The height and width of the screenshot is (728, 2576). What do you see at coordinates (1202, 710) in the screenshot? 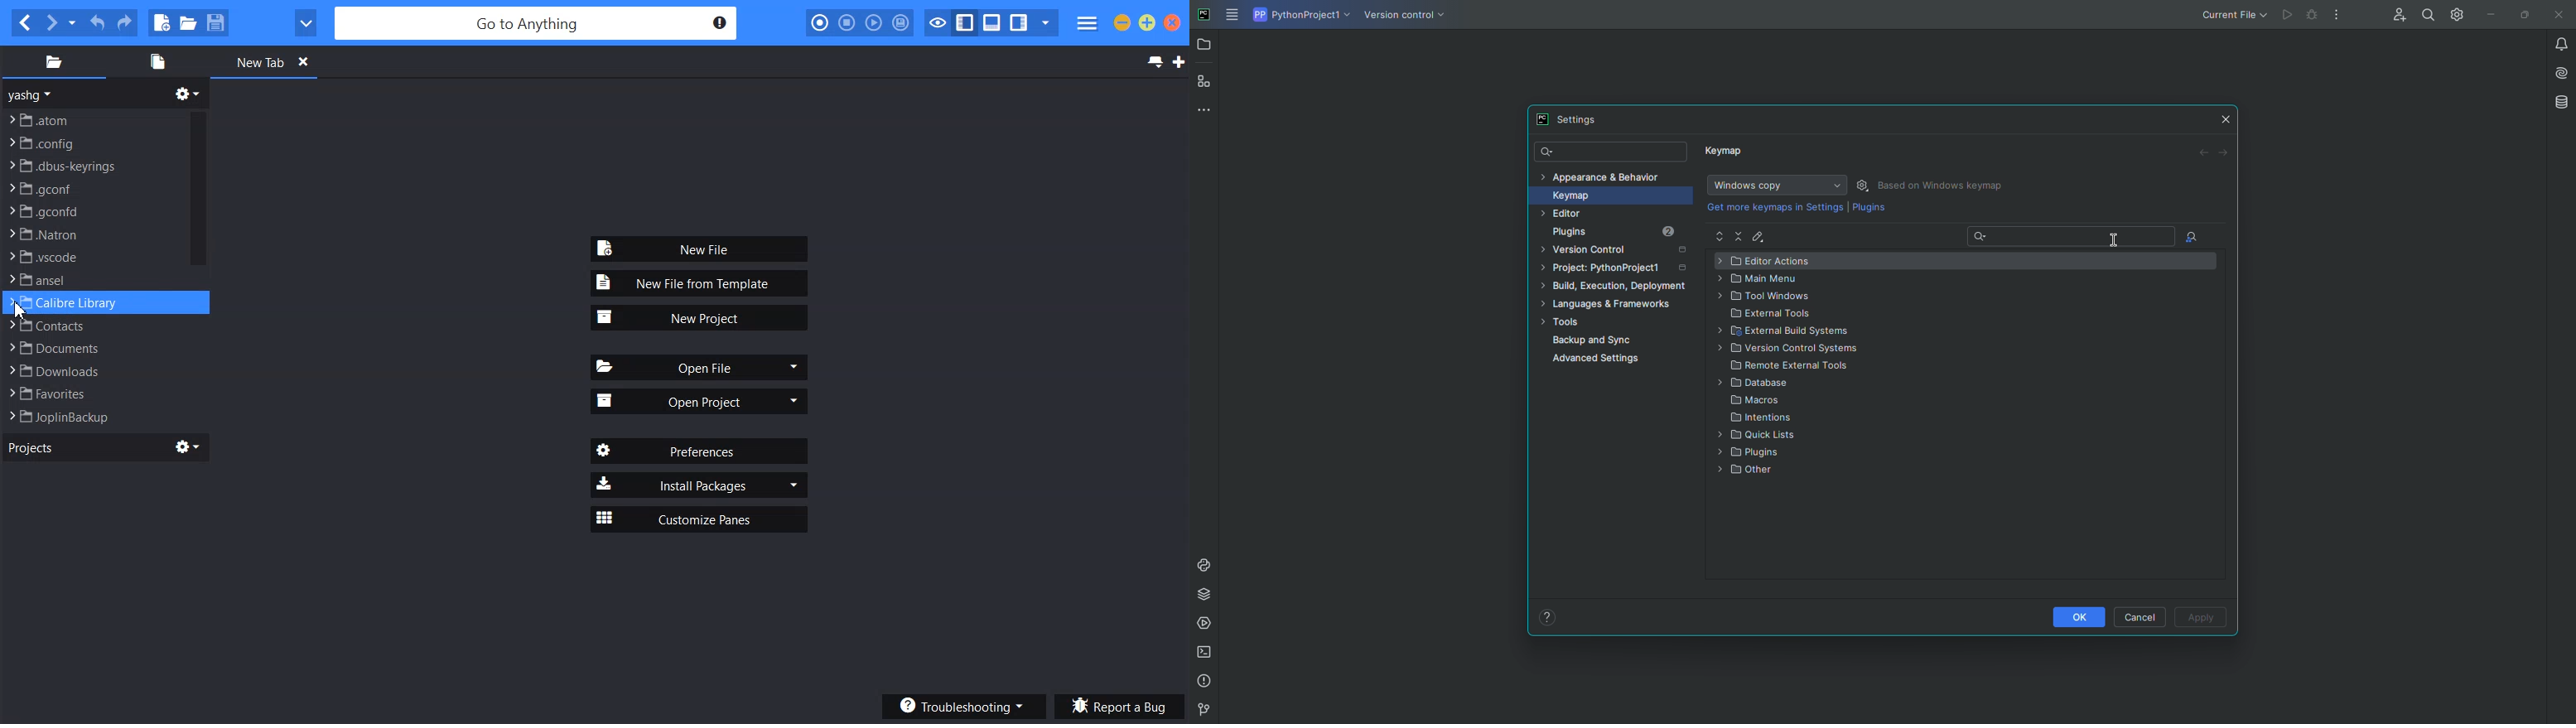
I see `version Control` at bounding box center [1202, 710].